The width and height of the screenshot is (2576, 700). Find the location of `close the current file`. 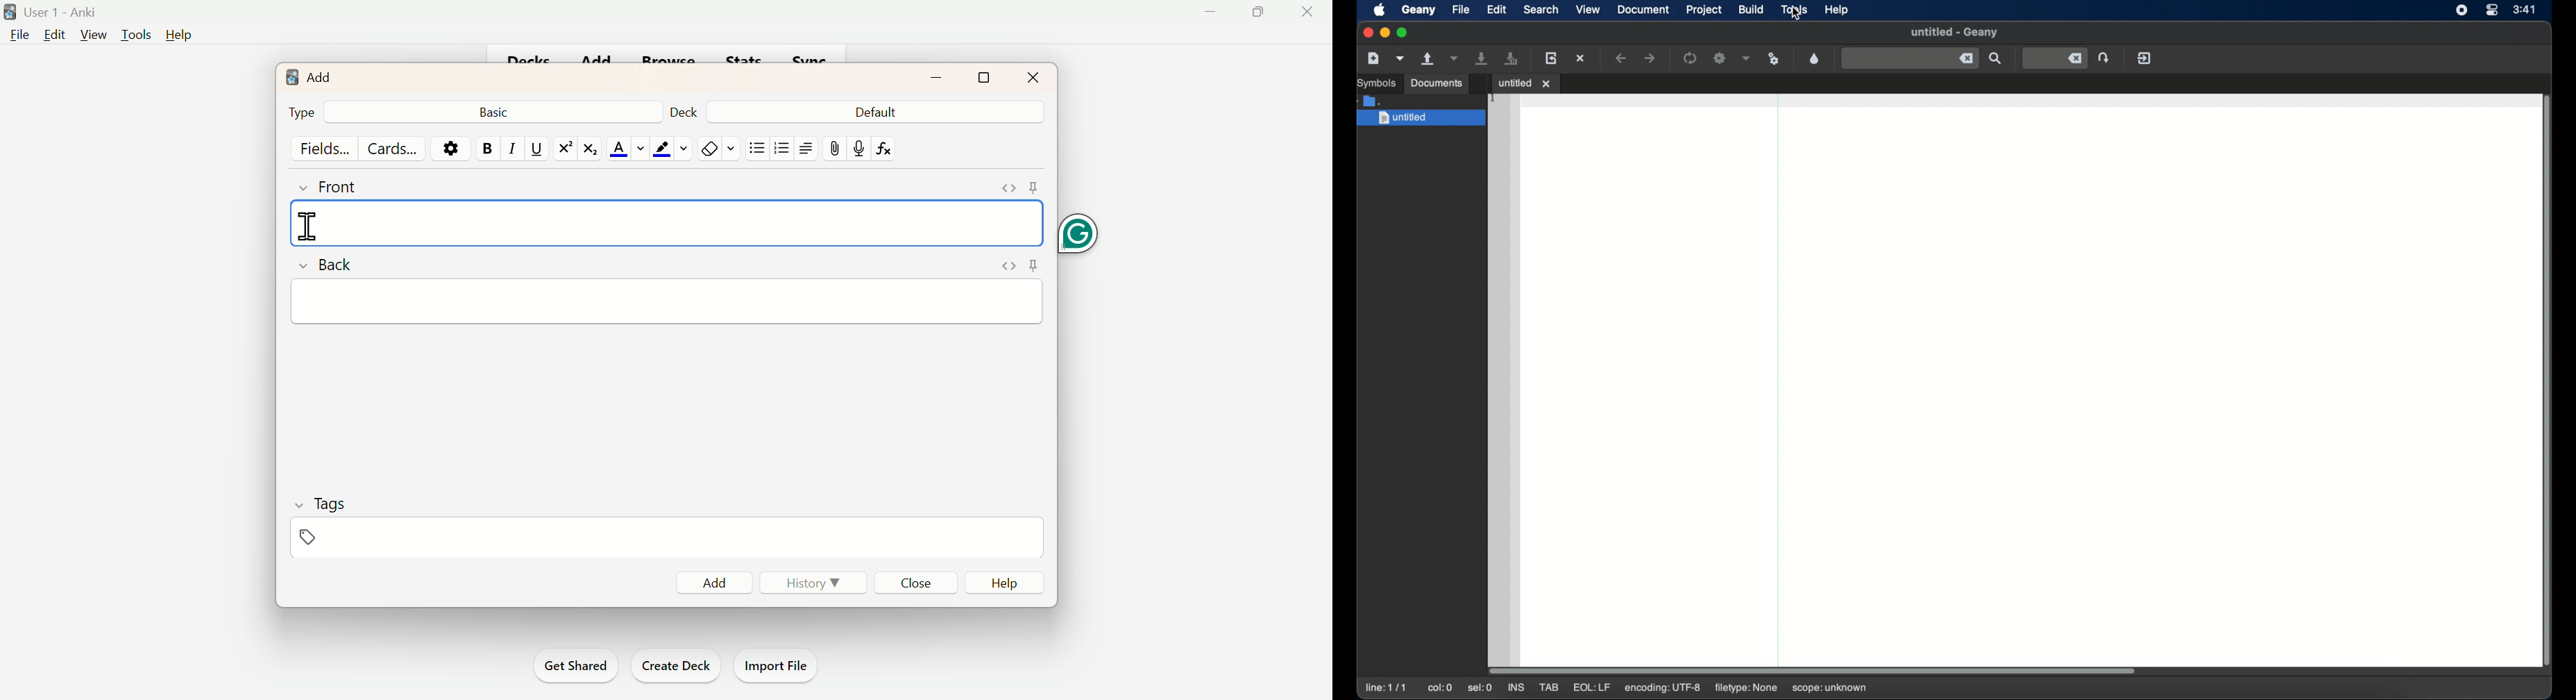

close the current file is located at coordinates (1581, 58).